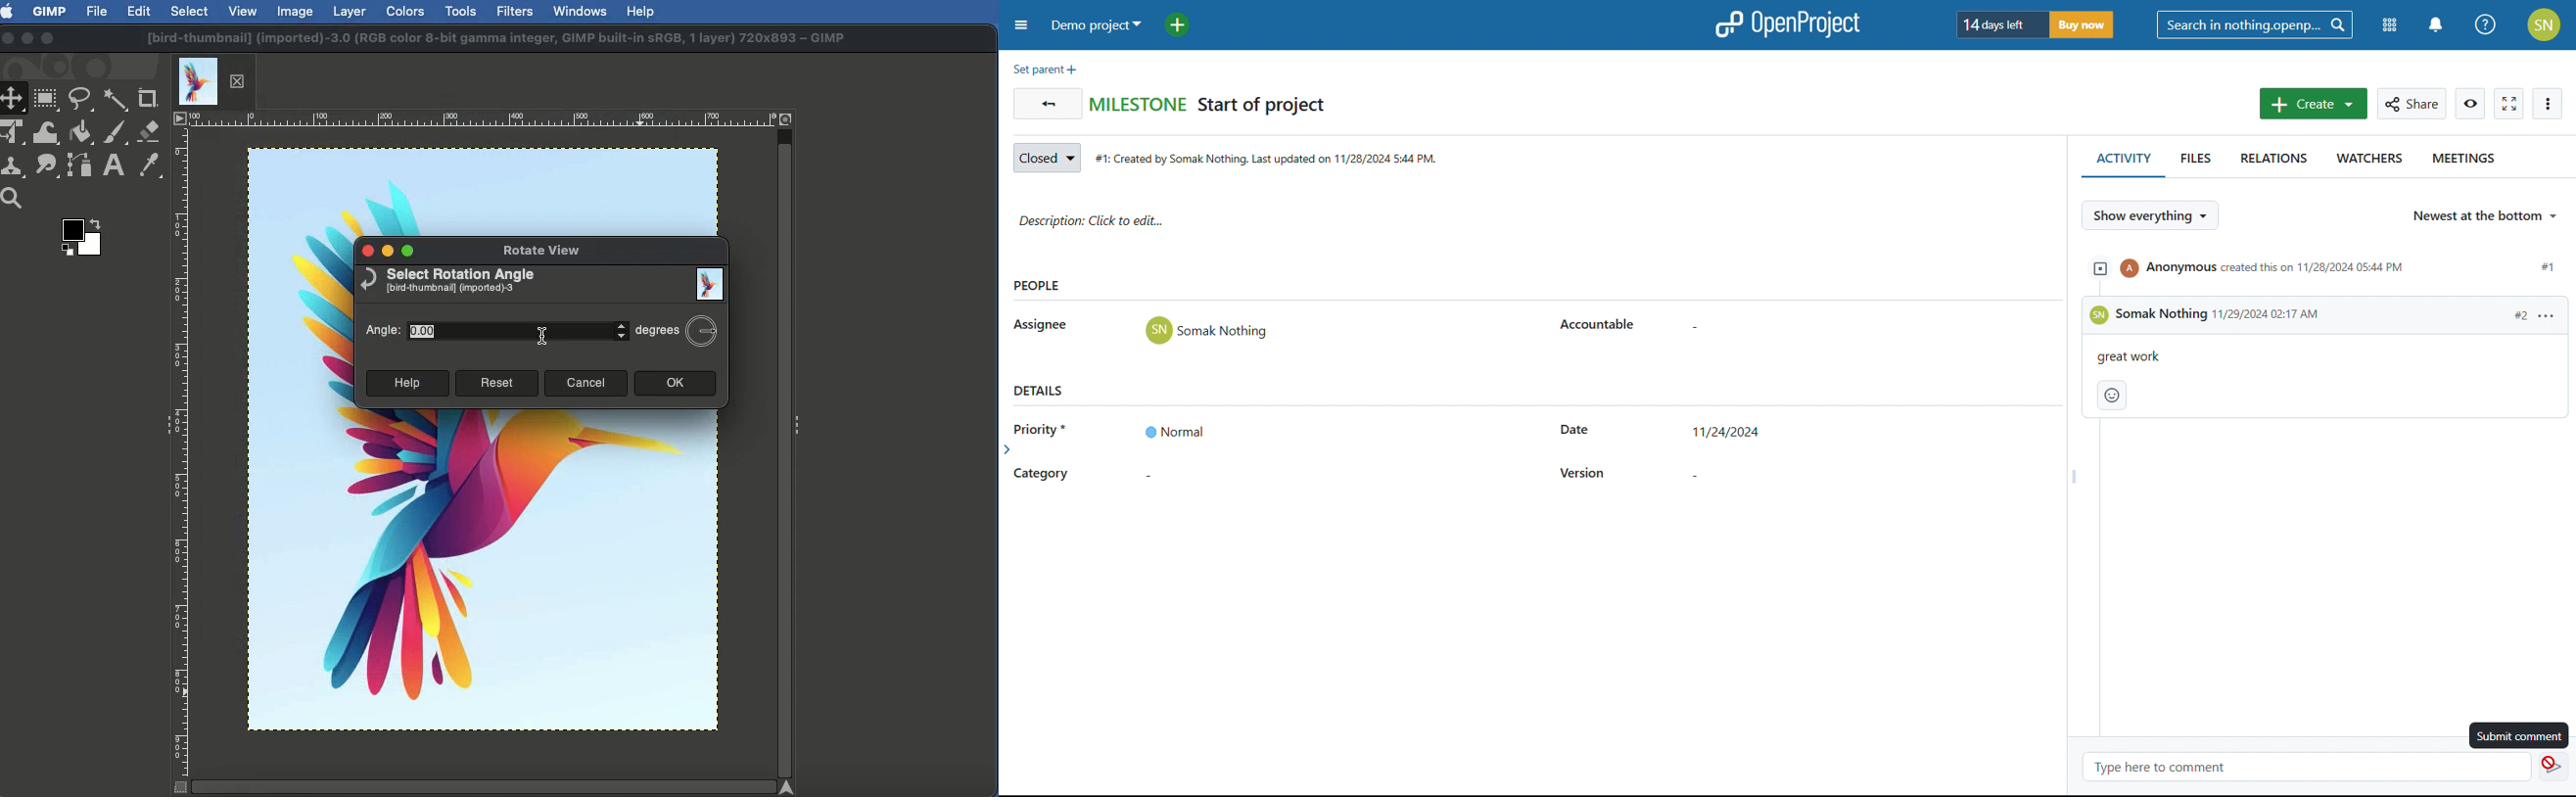  I want to click on Help, so click(405, 384).